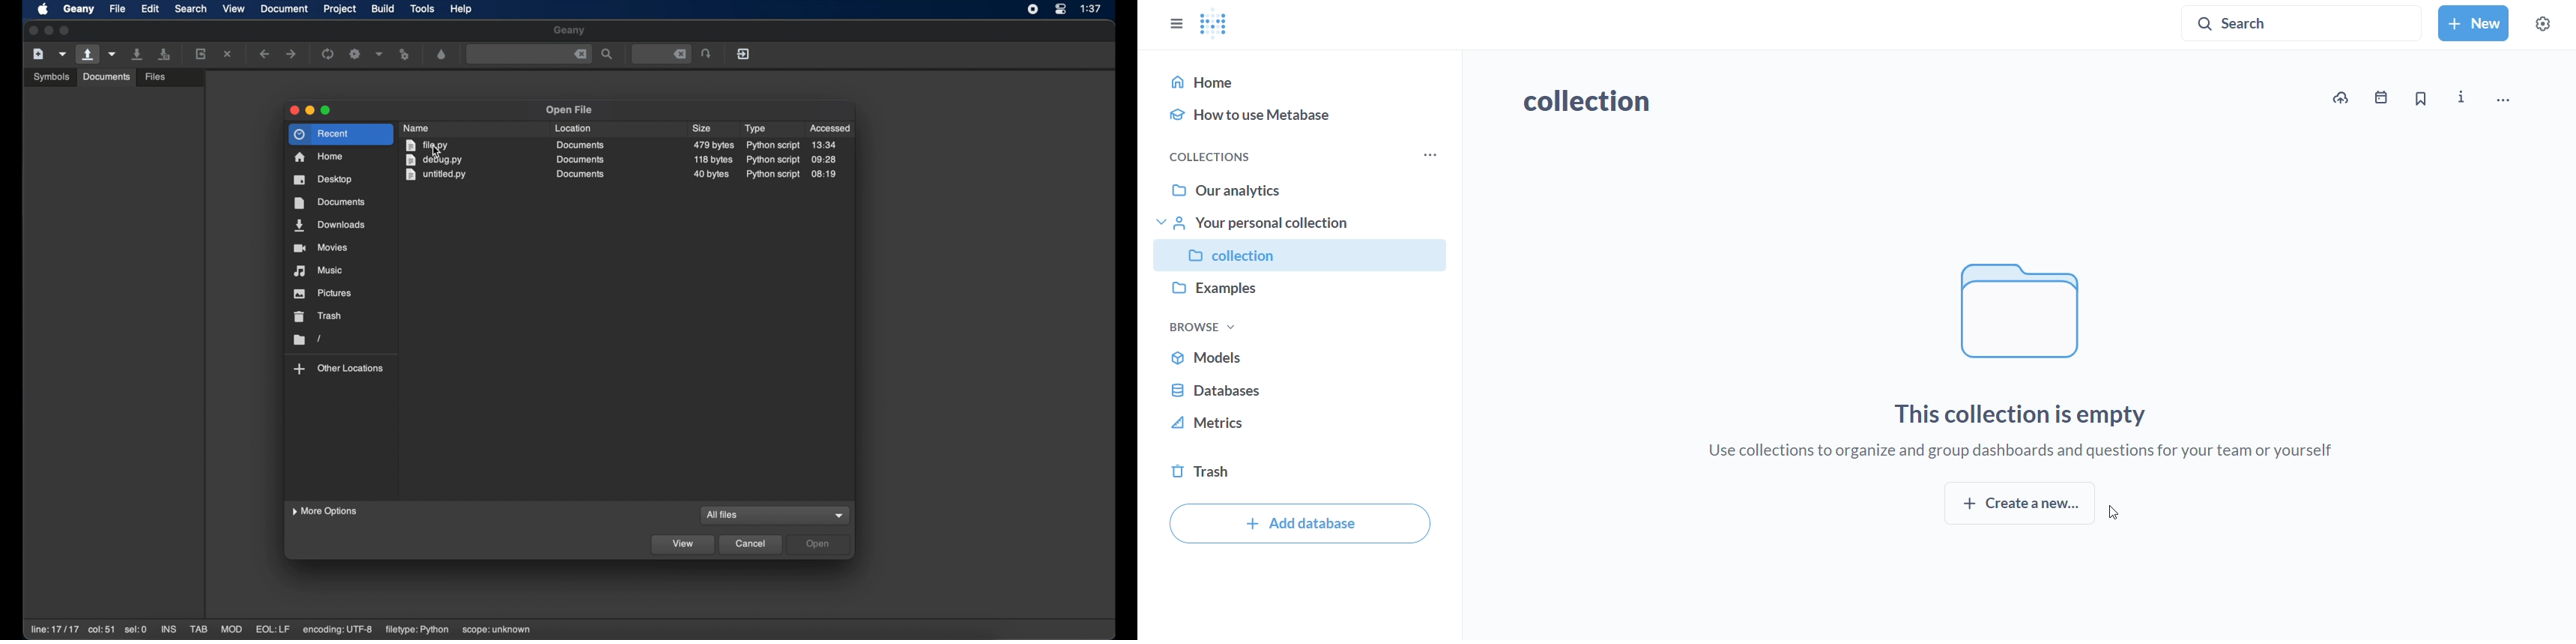 The image size is (2576, 644). I want to click on use collection to organize and group dashboards and questions for your team or yourself, so click(2028, 450).